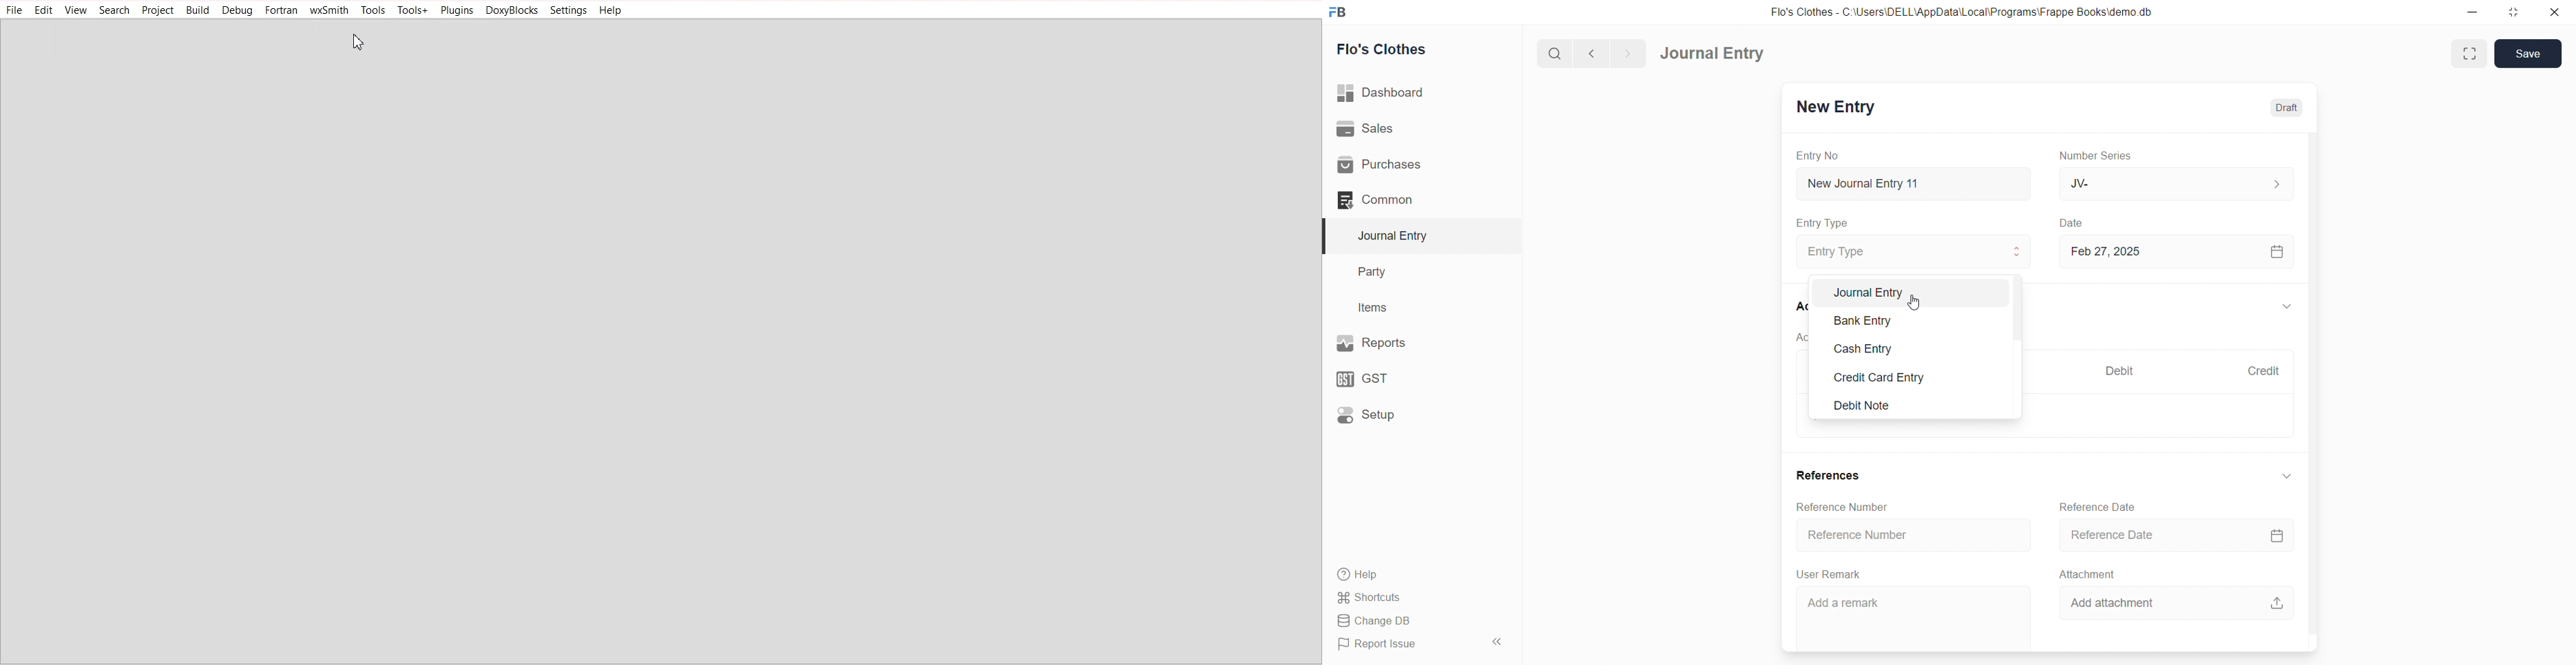 This screenshot has height=672, width=2576. What do you see at coordinates (1330, 235) in the screenshot?
I see `selected` at bounding box center [1330, 235].